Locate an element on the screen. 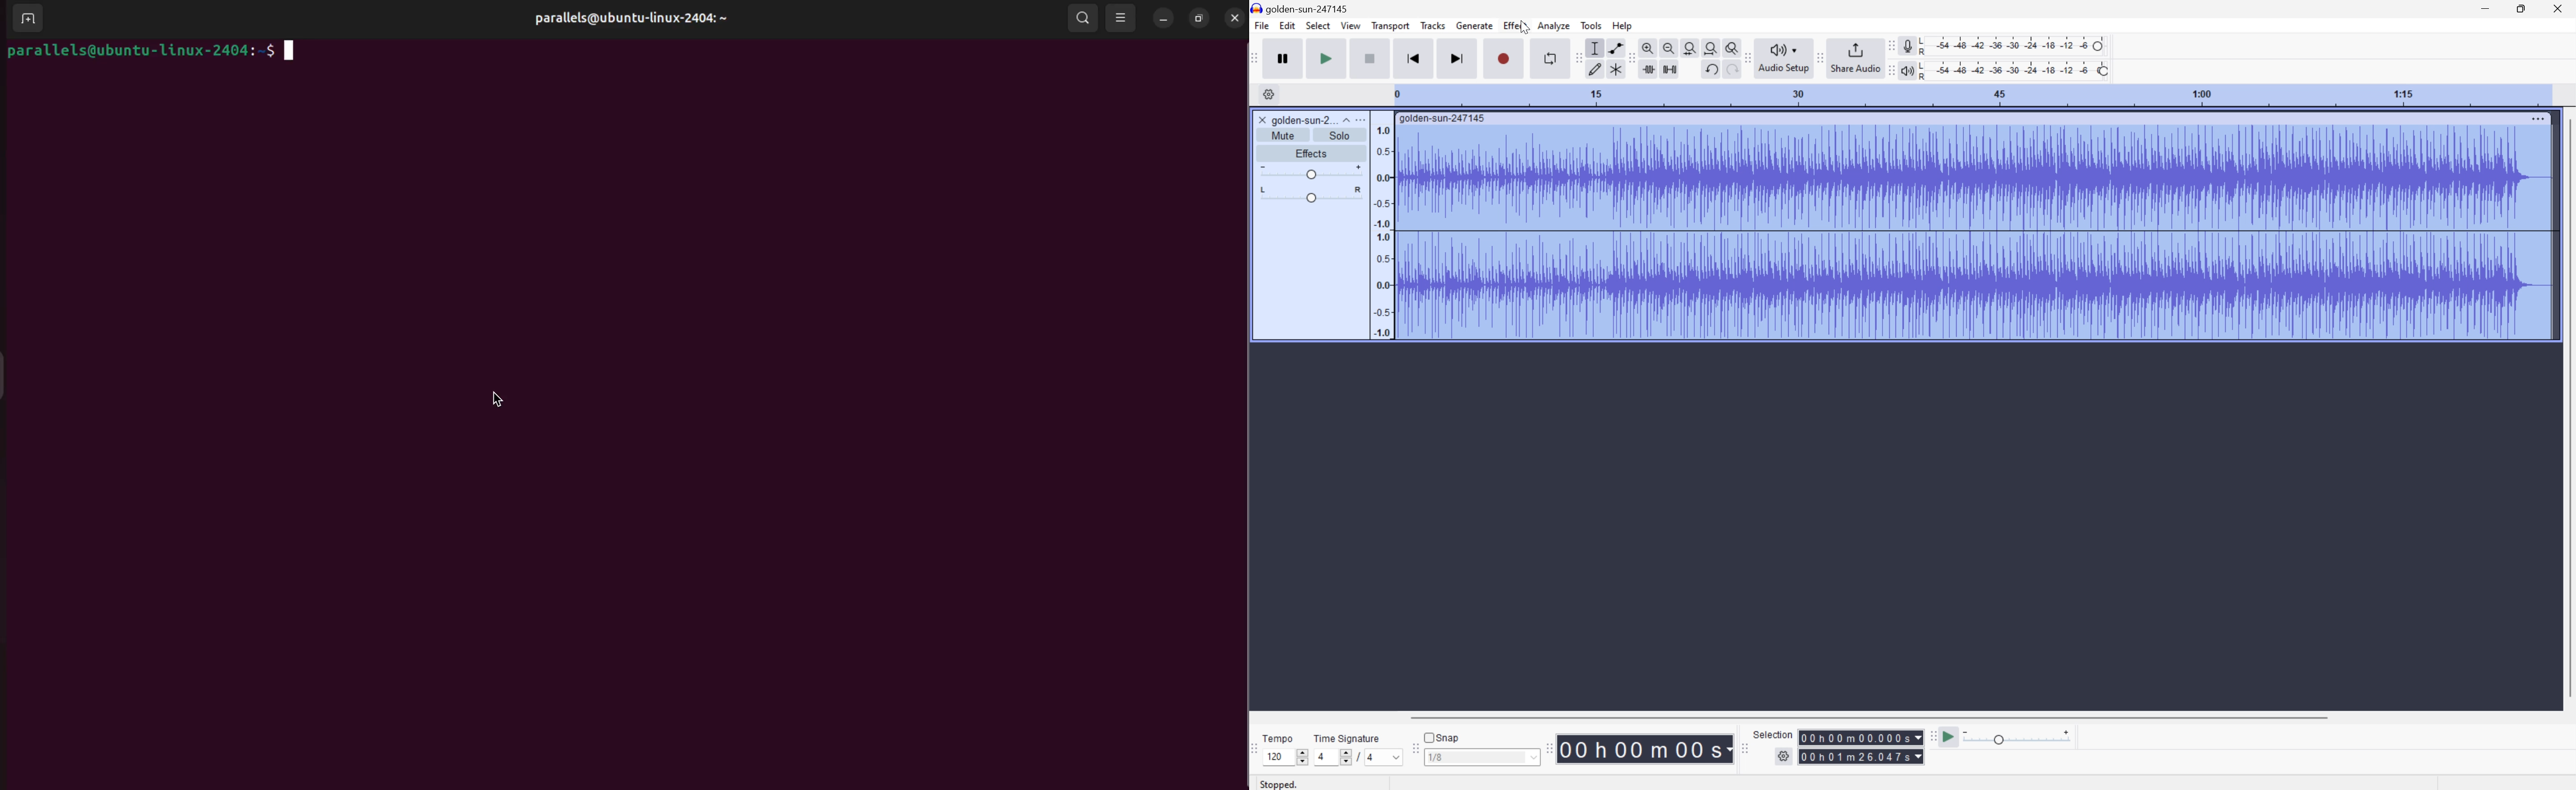  Help is located at coordinates (1624, 26).